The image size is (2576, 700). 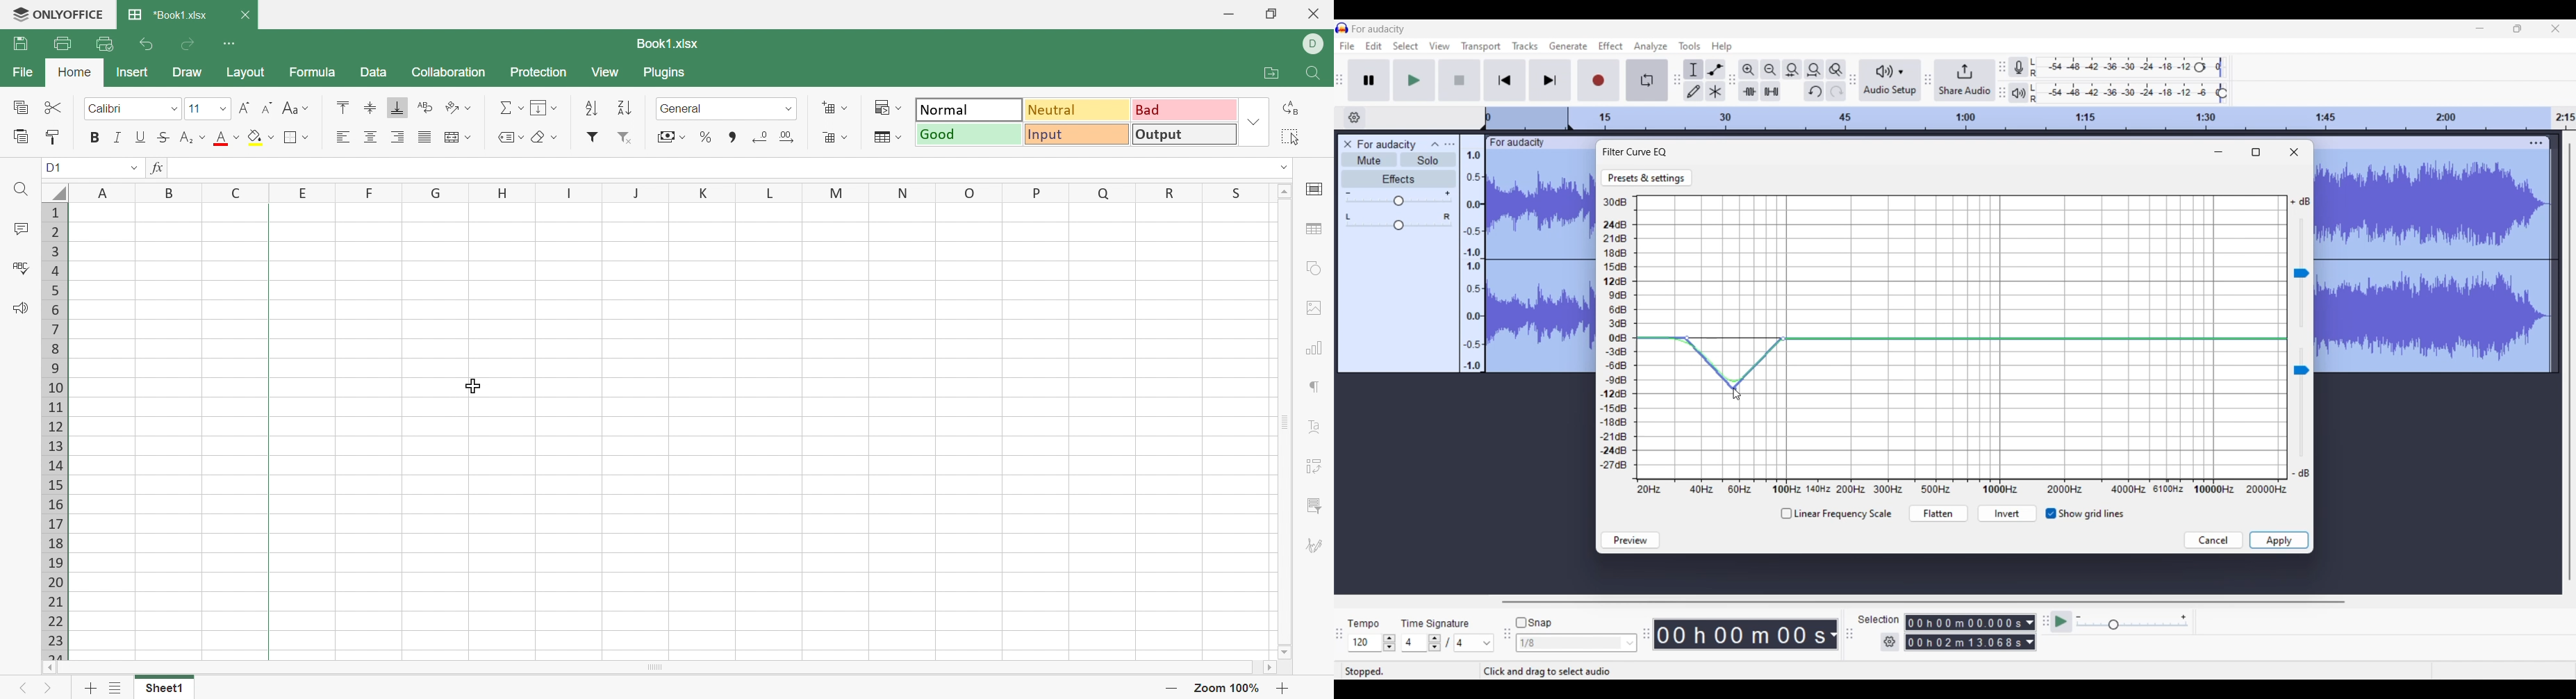 What do you see at coordinates (22, 44) in the screenshot?
I see `Save` at bounding box center [22, 44].